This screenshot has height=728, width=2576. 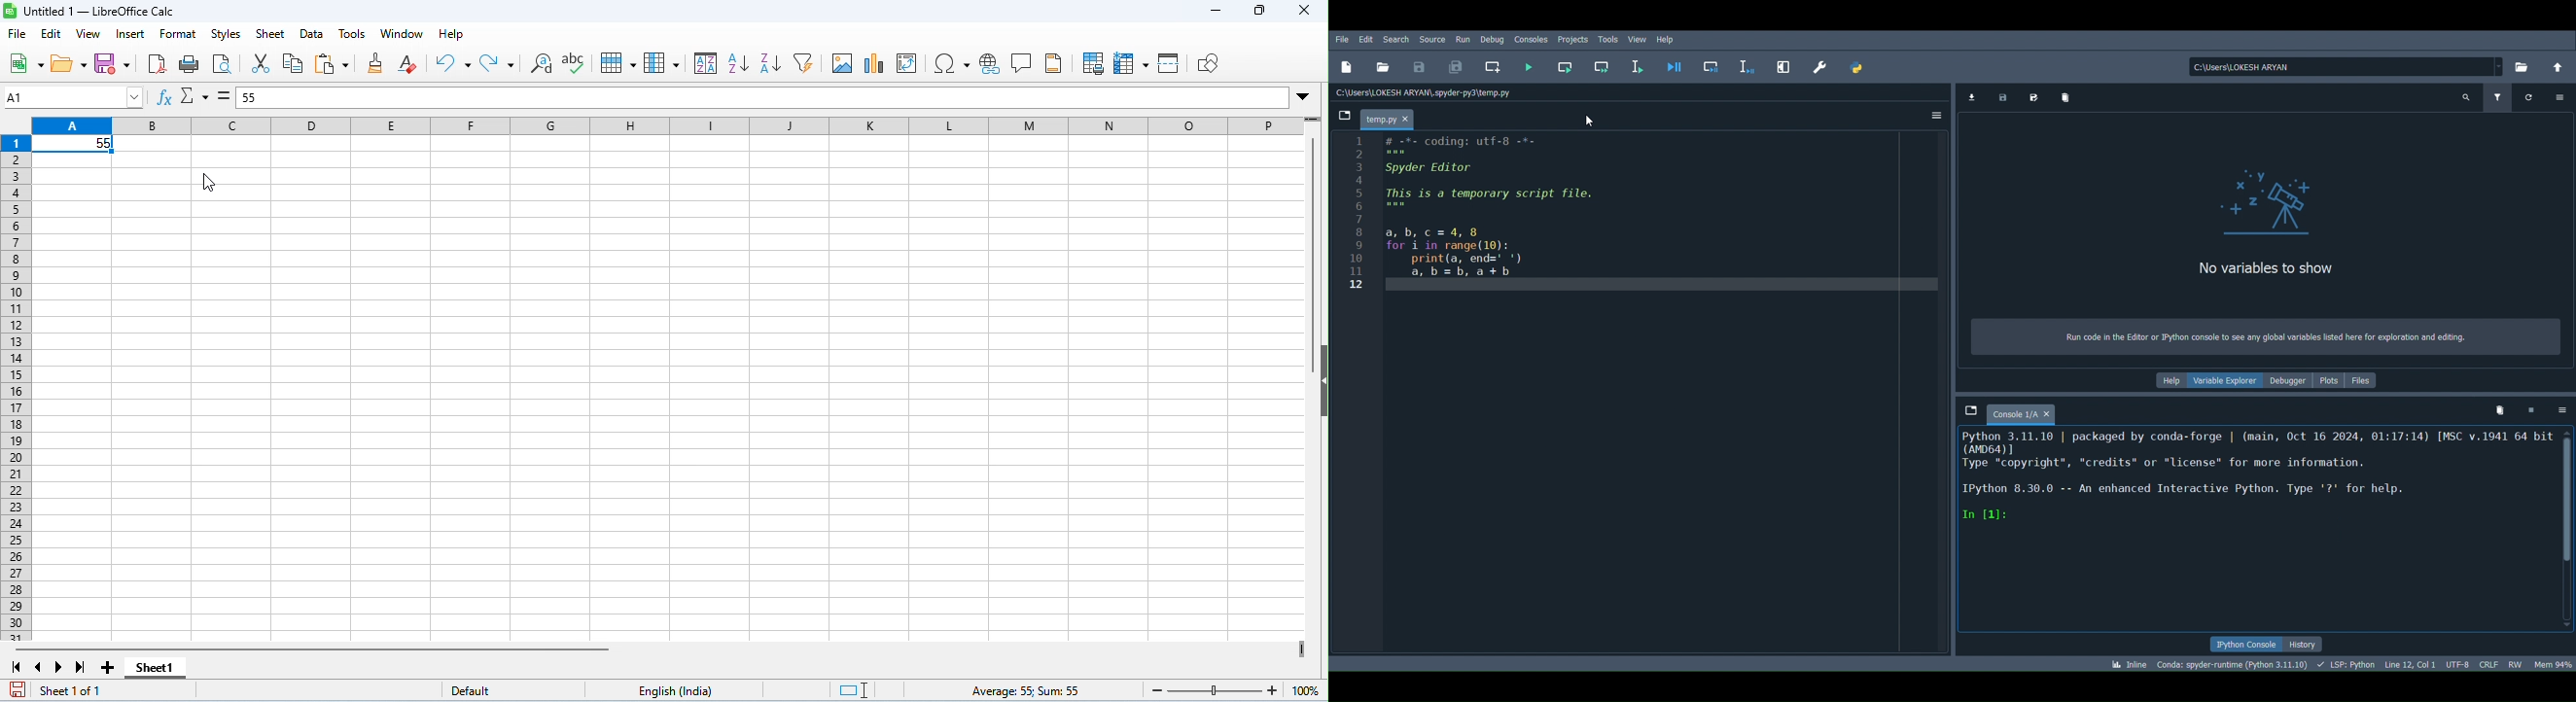 What do you see at coordinates (1396, 39) in the screenshot?
I see `Search` at bounding box center [1396, 39].